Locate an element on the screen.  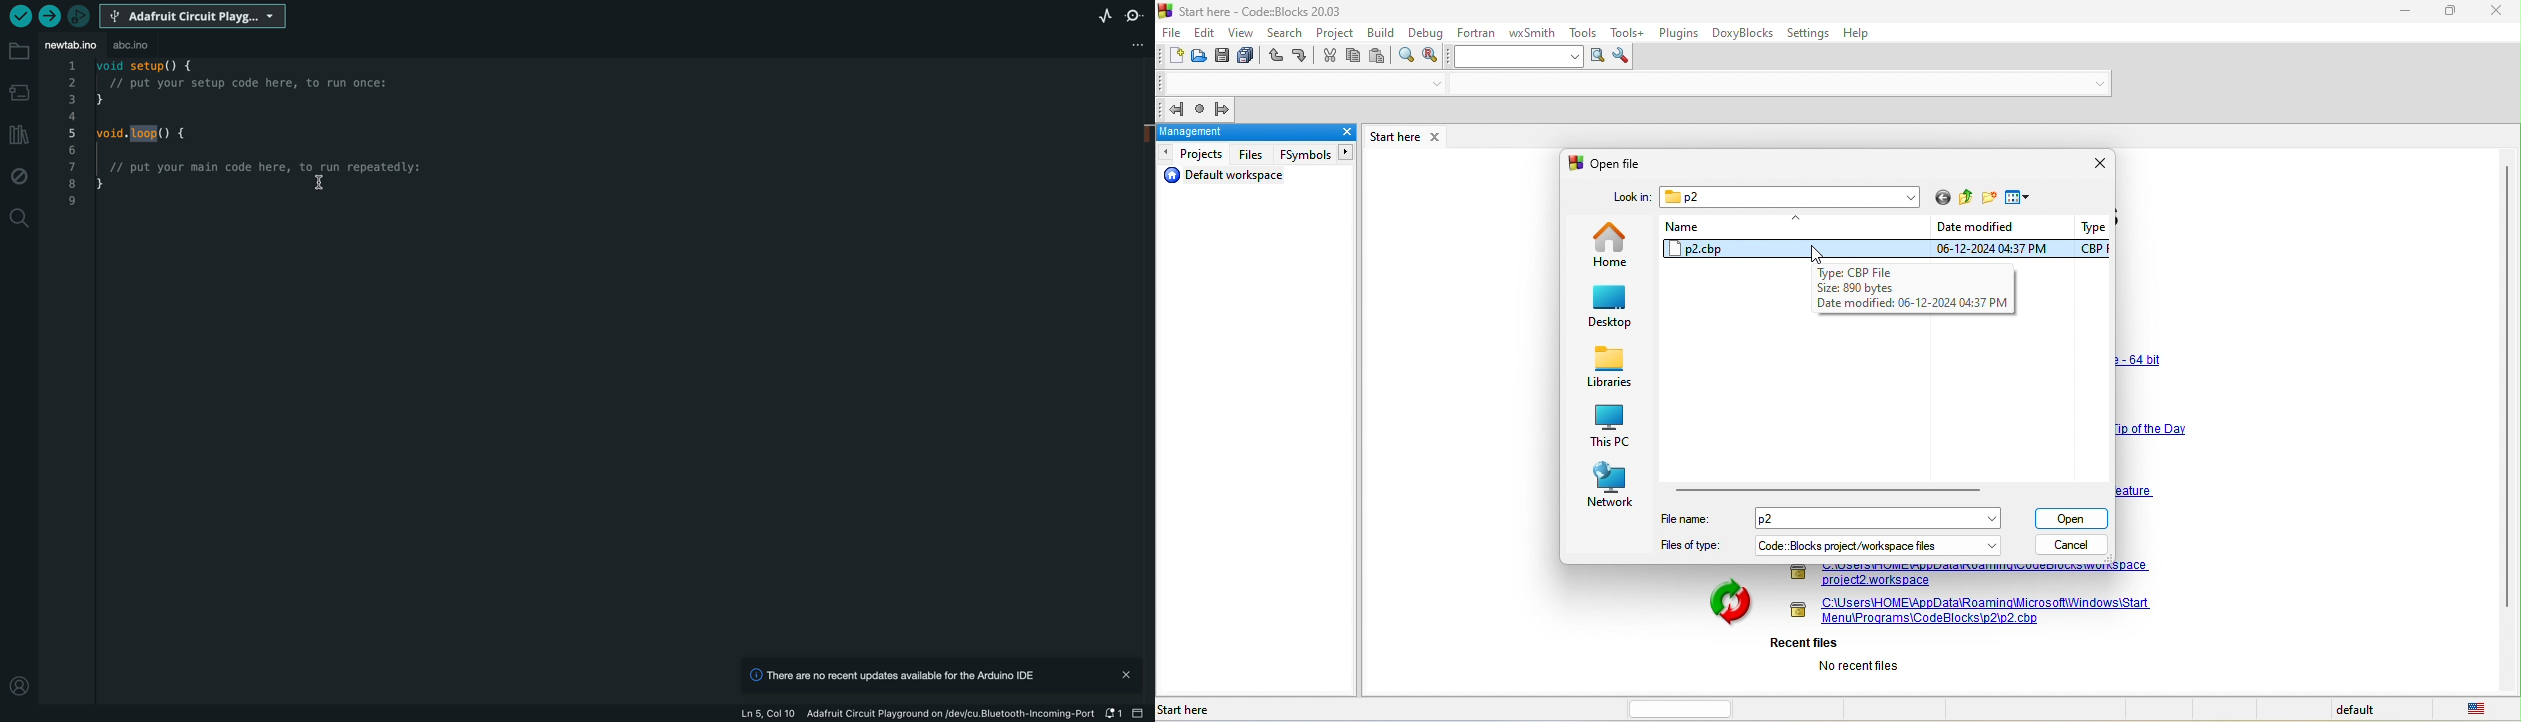
fsymbols is located at coordinates (1315, 154).